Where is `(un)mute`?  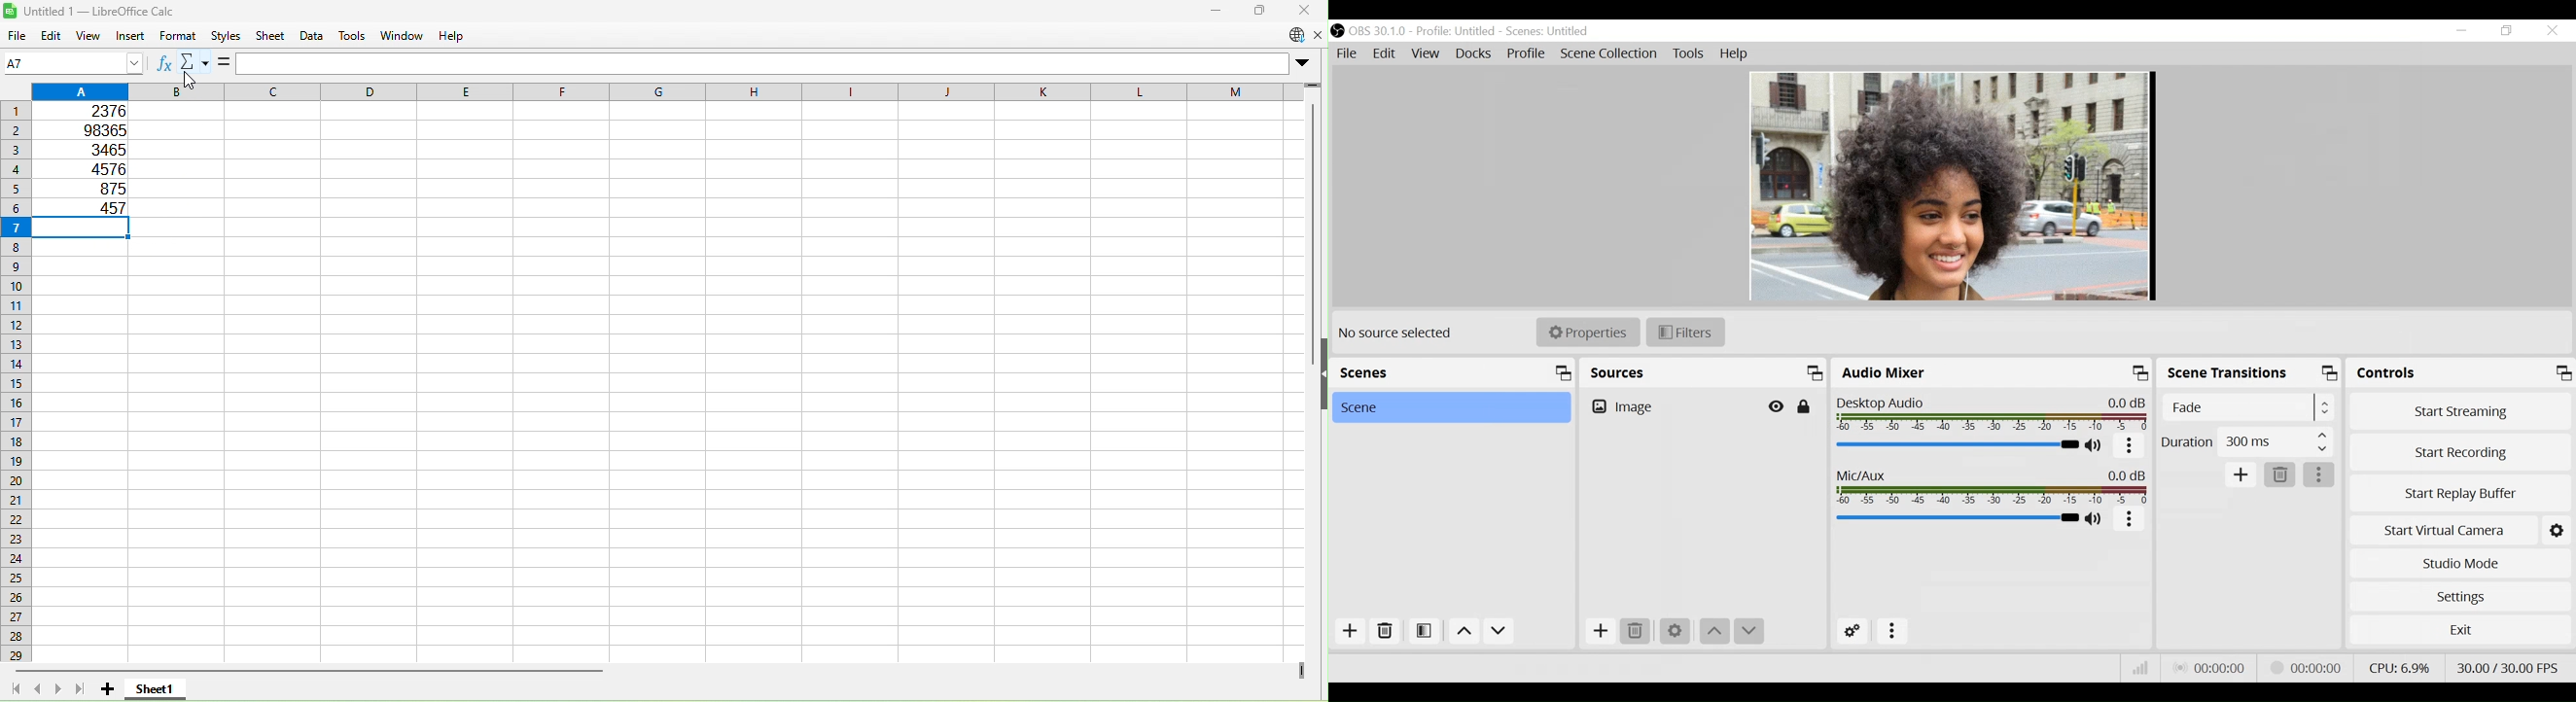 (un)mute is located at coordinates (2097, 445).